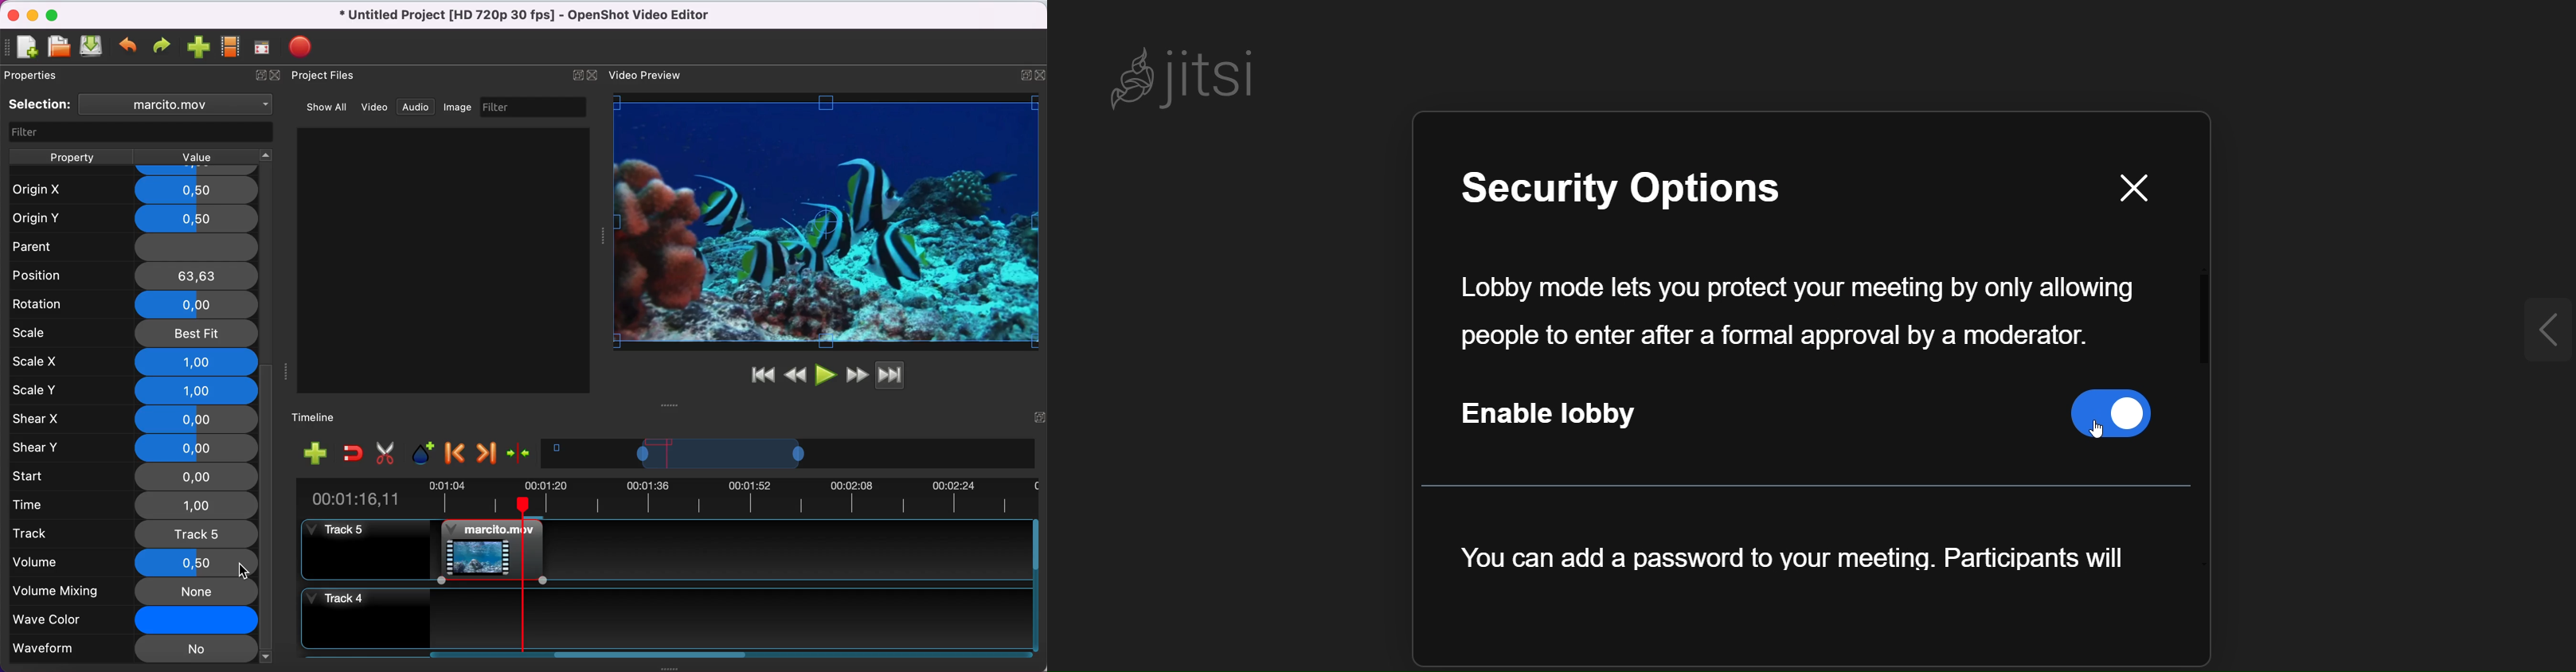 The image size is (2576, 672). What do you see at coordinates (133, 361) in the screenshot?
I see `scale x 1` at bounding box center [133, 361].